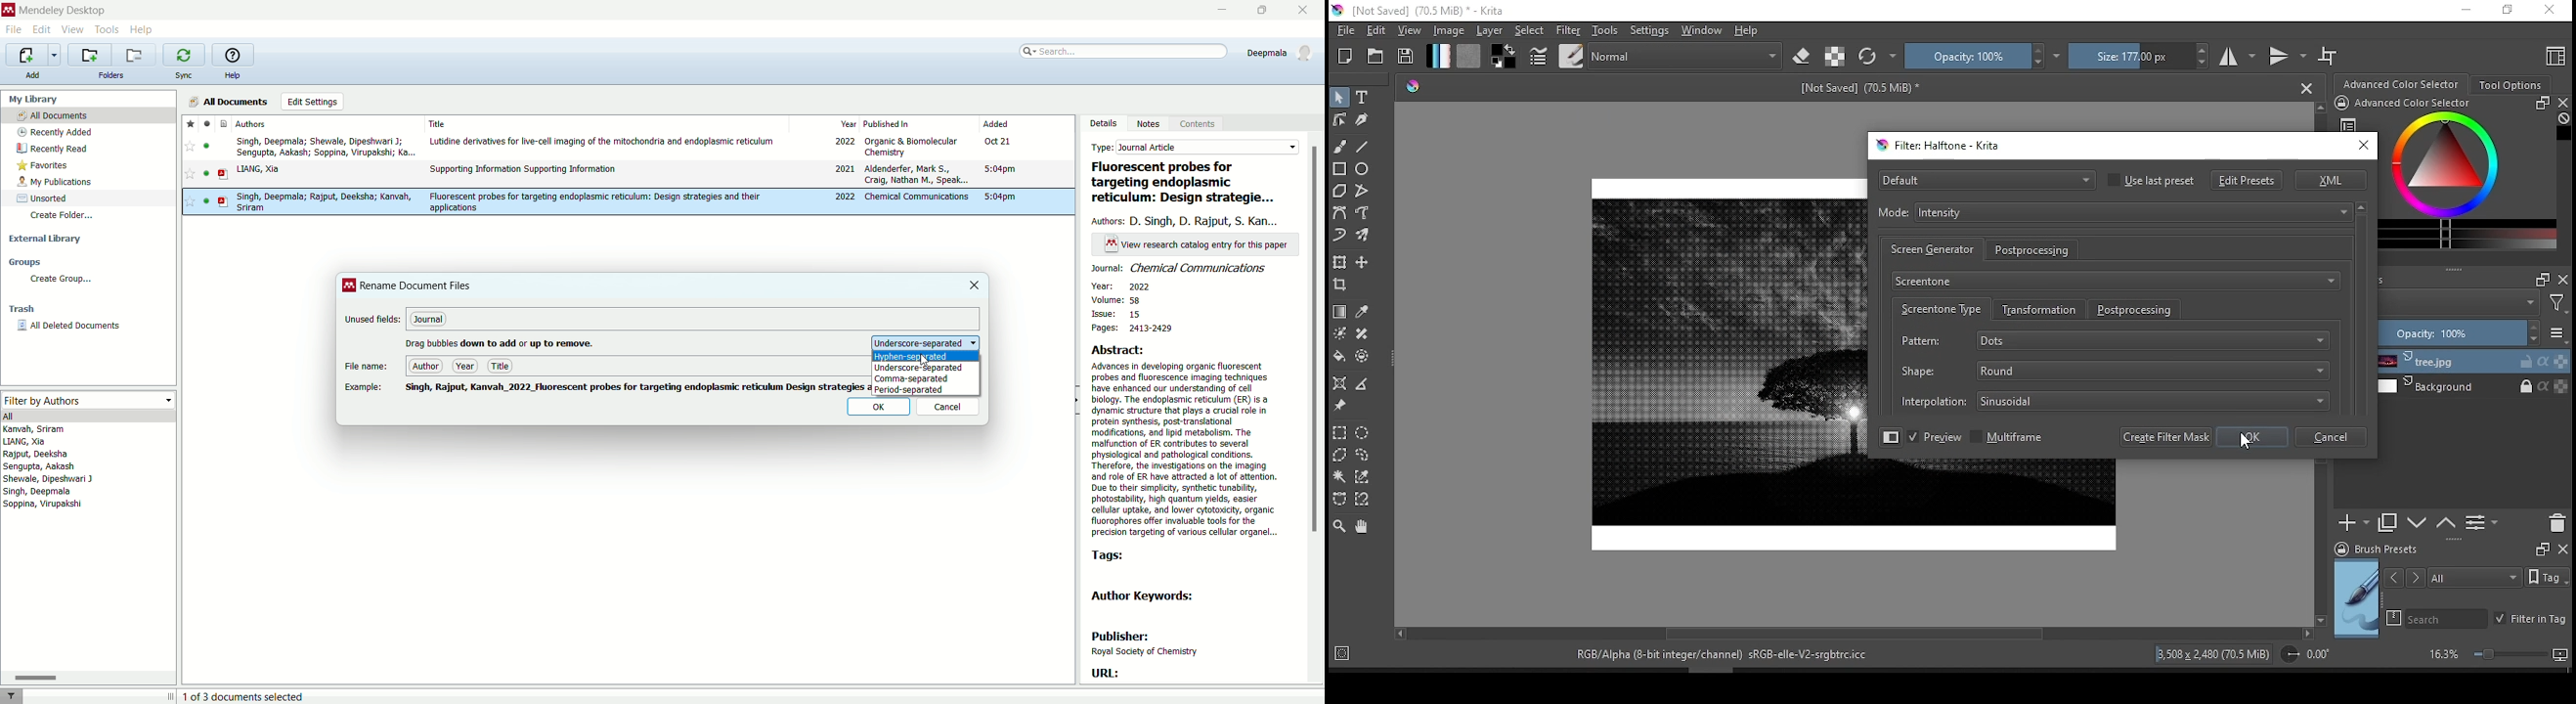 The height and width of the screenshot is (728, 2576). Describe the element at coordinates (2506, 11) in the screenshot. I see `restore` at that location.